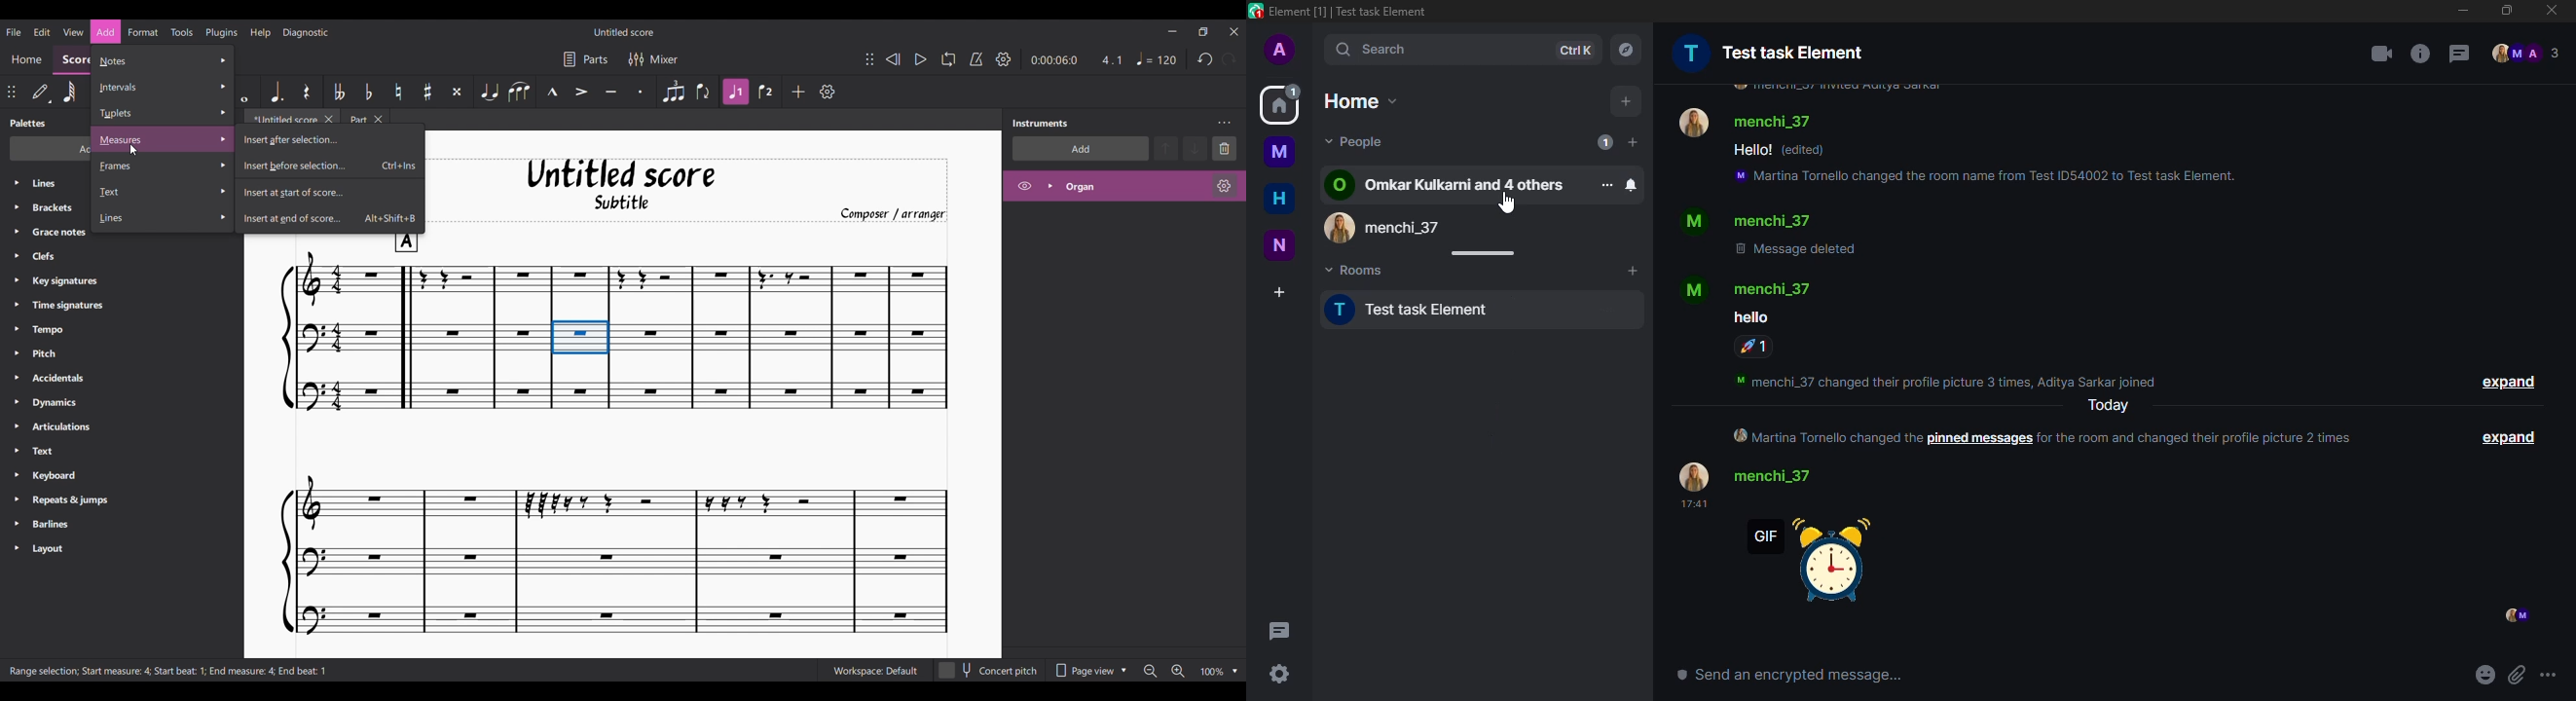 Image resolution: width=2576 pixels, height=728 pixels. Describe the element at coordinates (330, 192) in the screenshot. I see `Insert at start of score` at that location.